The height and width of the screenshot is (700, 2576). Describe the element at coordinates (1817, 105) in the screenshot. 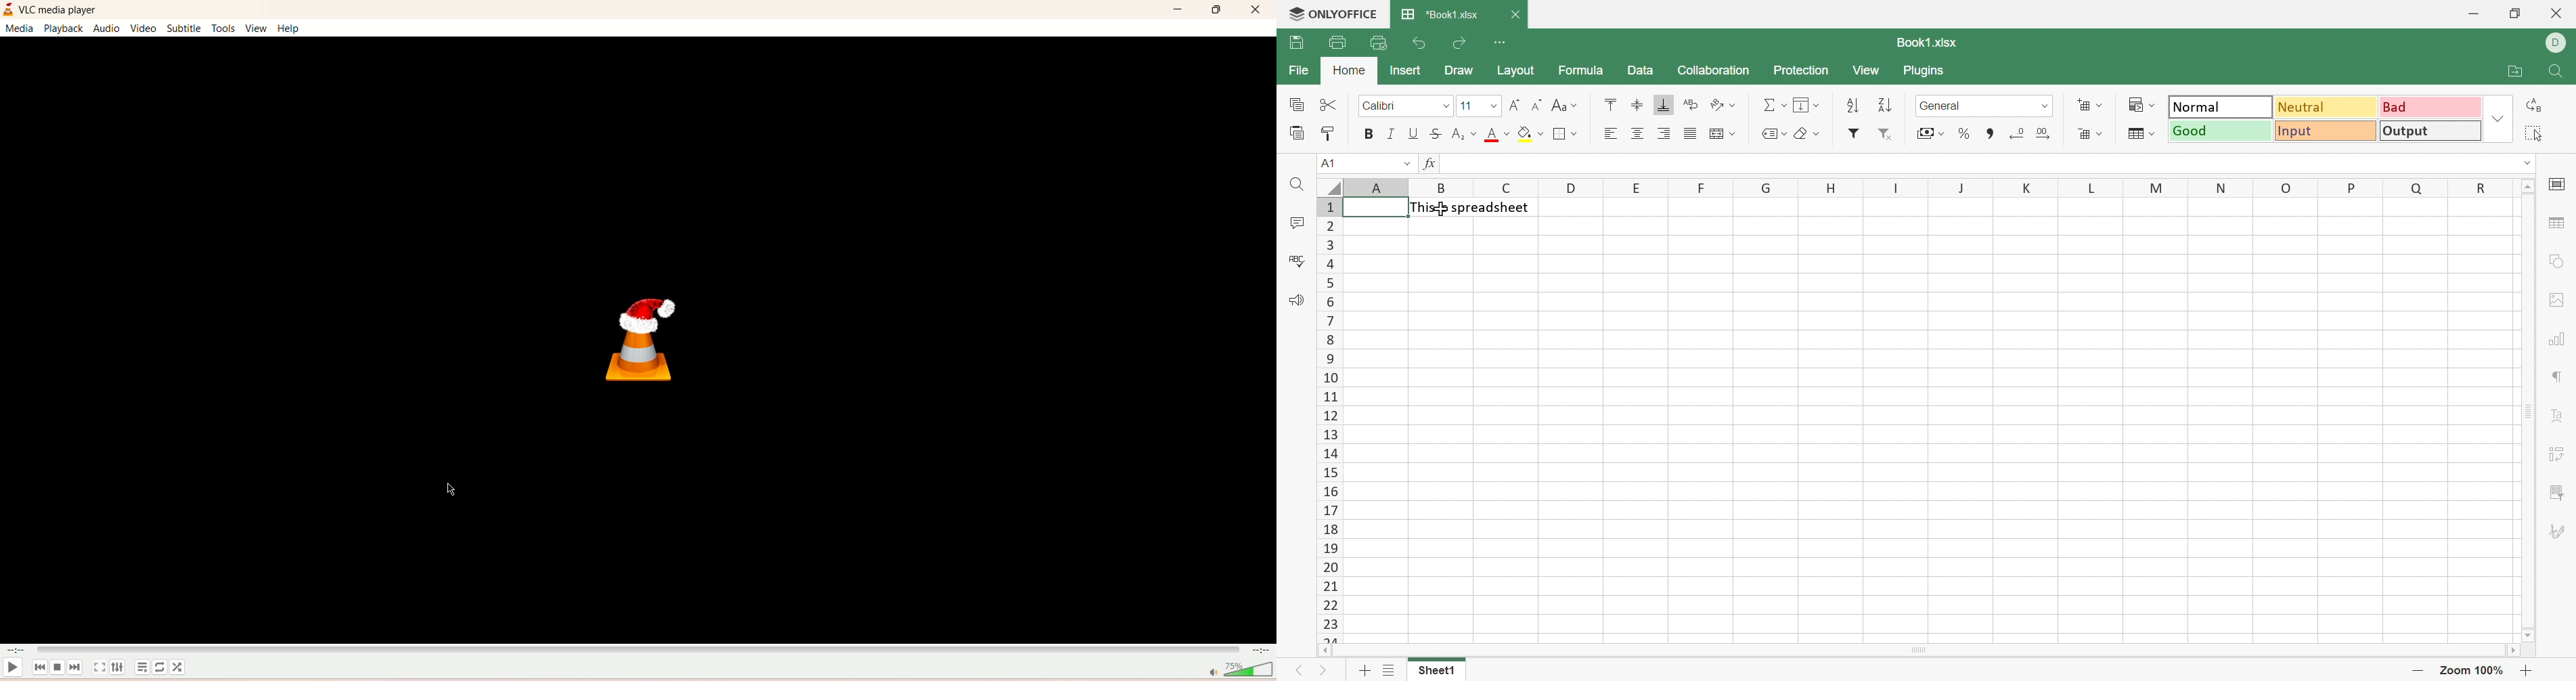

I see `Drop Down` at that location.